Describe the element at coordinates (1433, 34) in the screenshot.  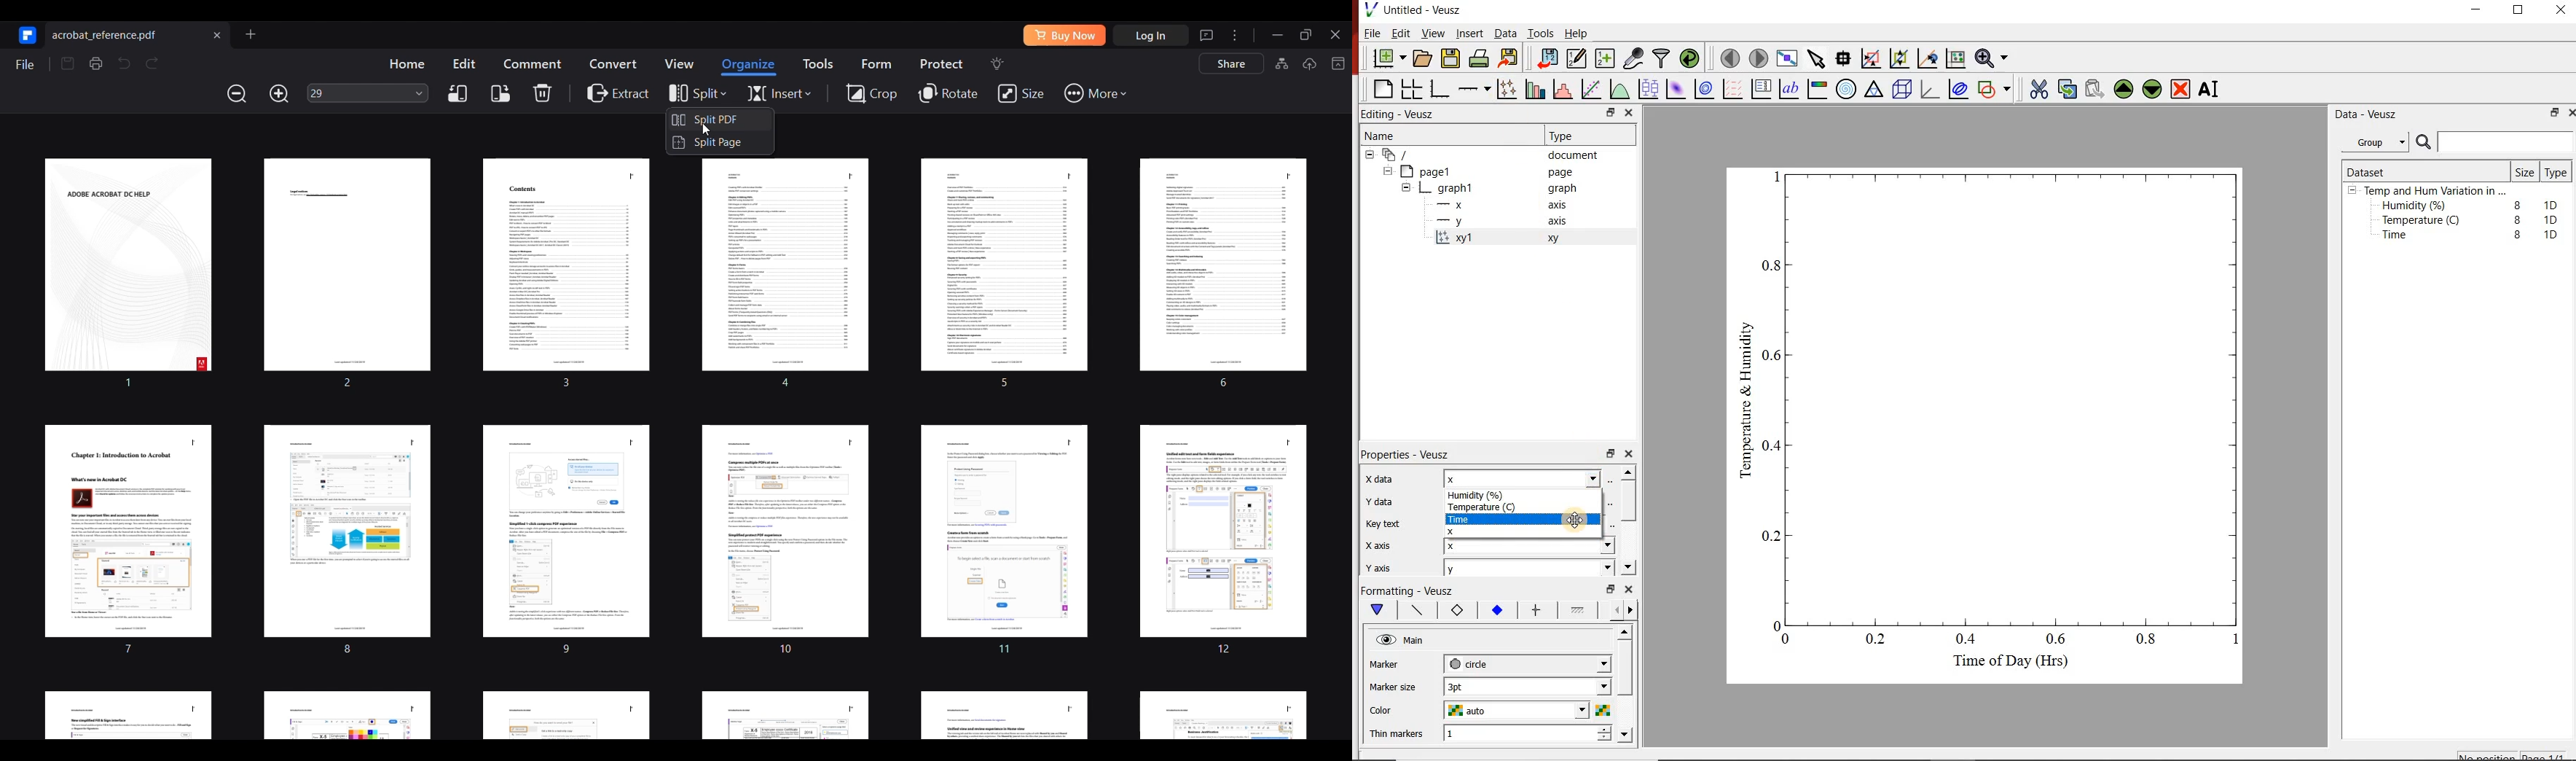
I see `View` at that location.